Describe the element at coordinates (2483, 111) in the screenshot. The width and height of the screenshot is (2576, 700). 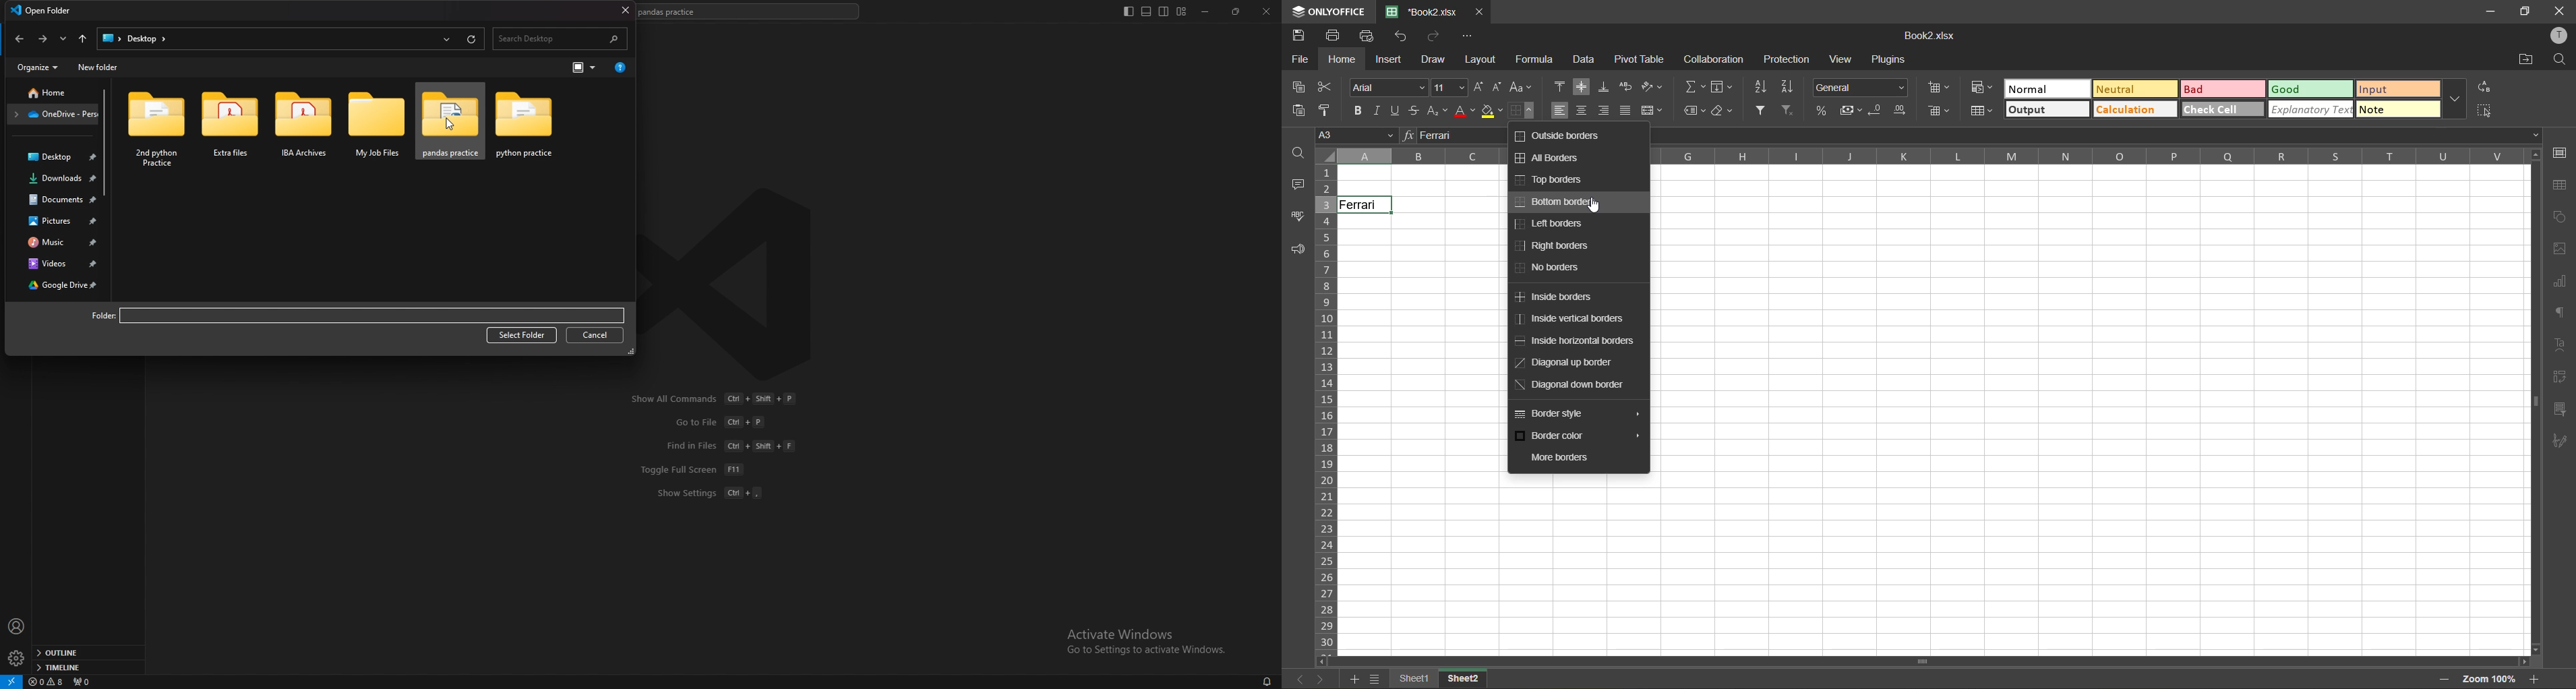
I see `select all` at that location.